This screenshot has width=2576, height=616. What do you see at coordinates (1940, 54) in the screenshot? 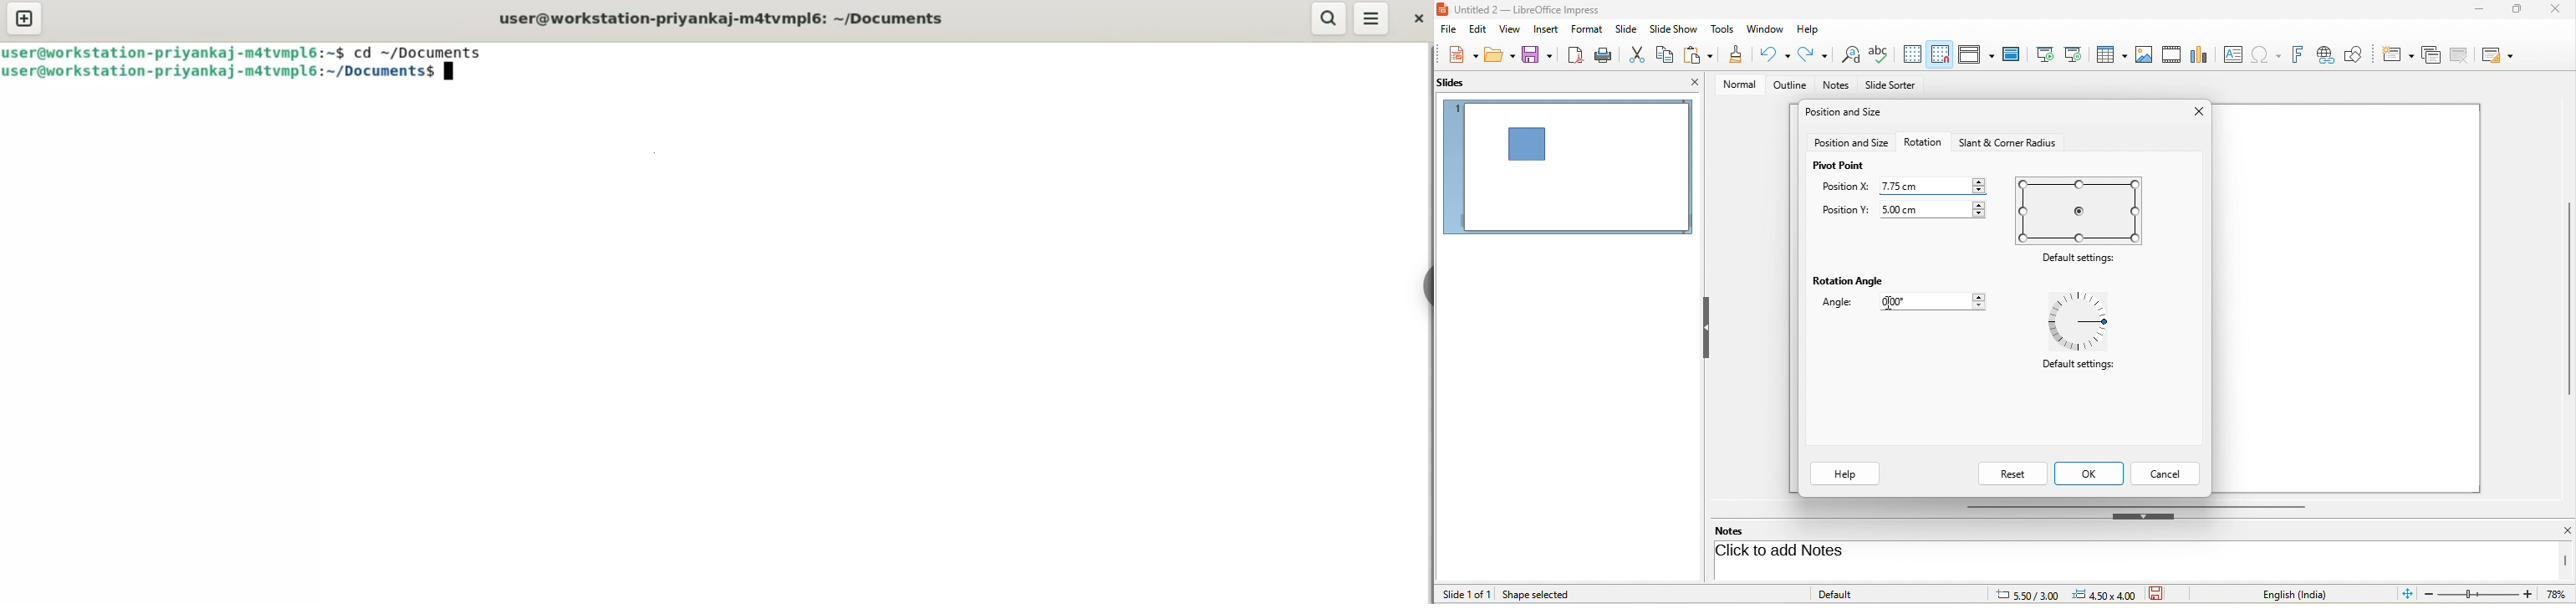
I see `snap to grid` at bounding box center [1940, 54].